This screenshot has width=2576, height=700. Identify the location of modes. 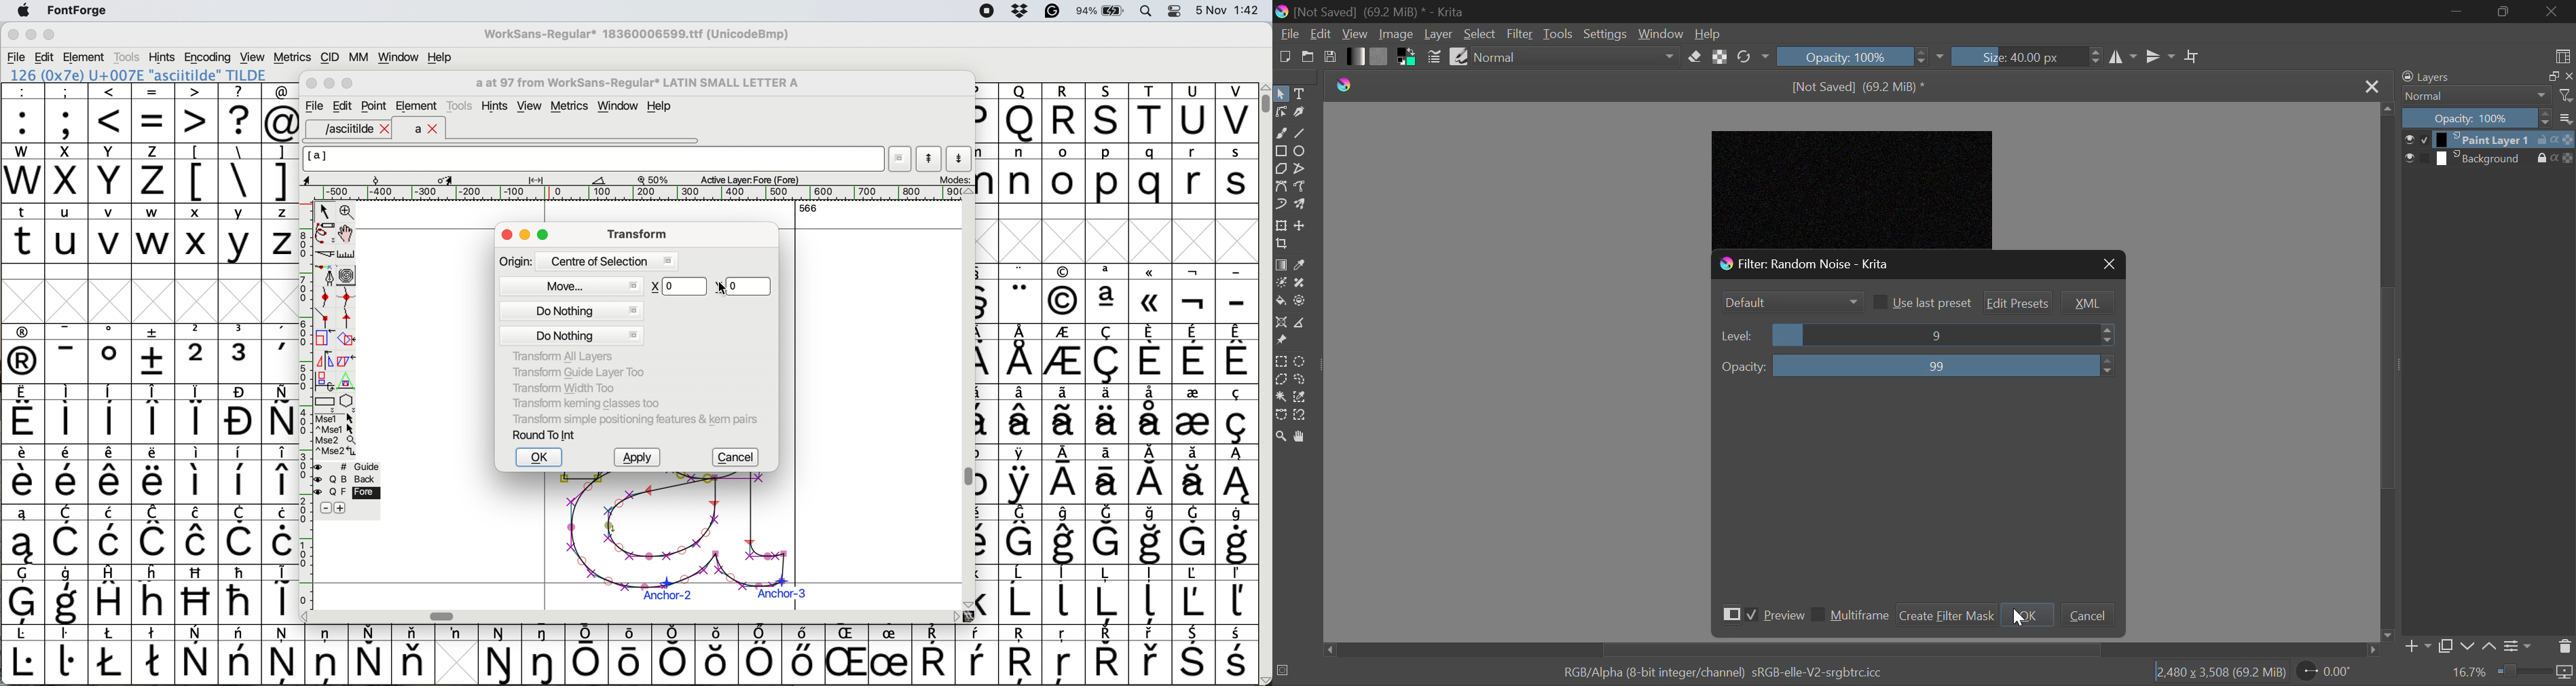
(954, 179).